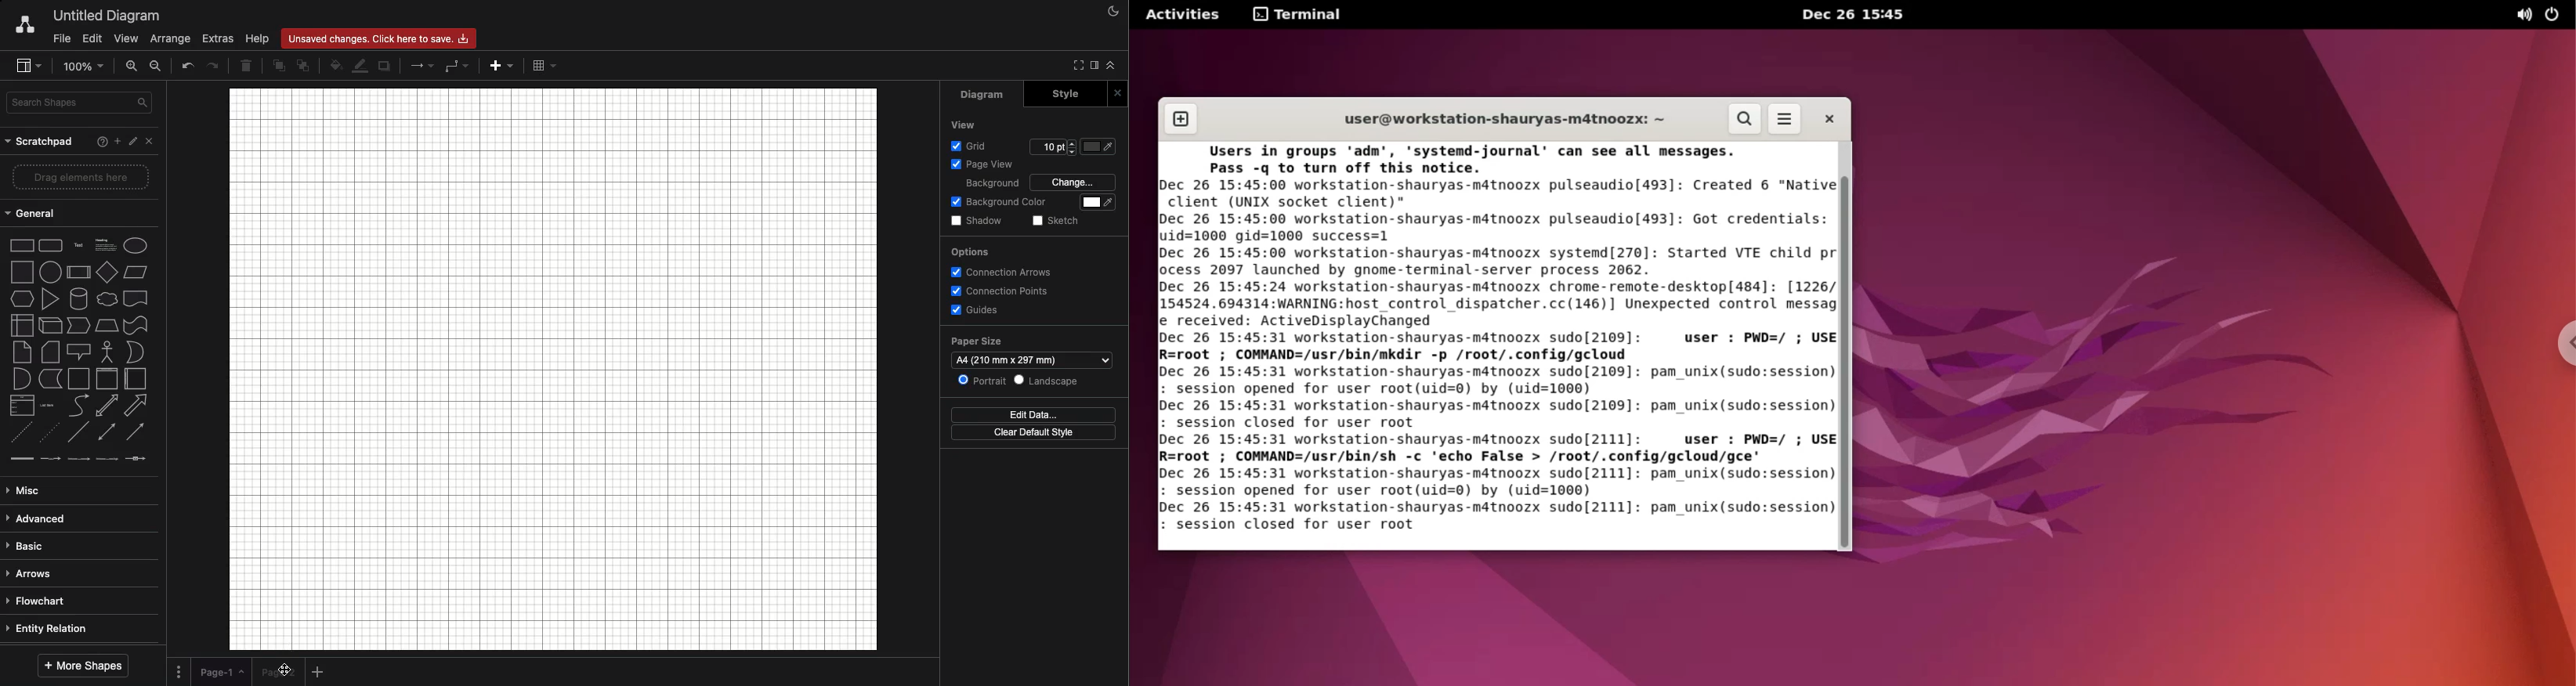  What do you see at coordinates (92, 39) in the screenshot?
I see `Edit` at bounding box center [92, 39].